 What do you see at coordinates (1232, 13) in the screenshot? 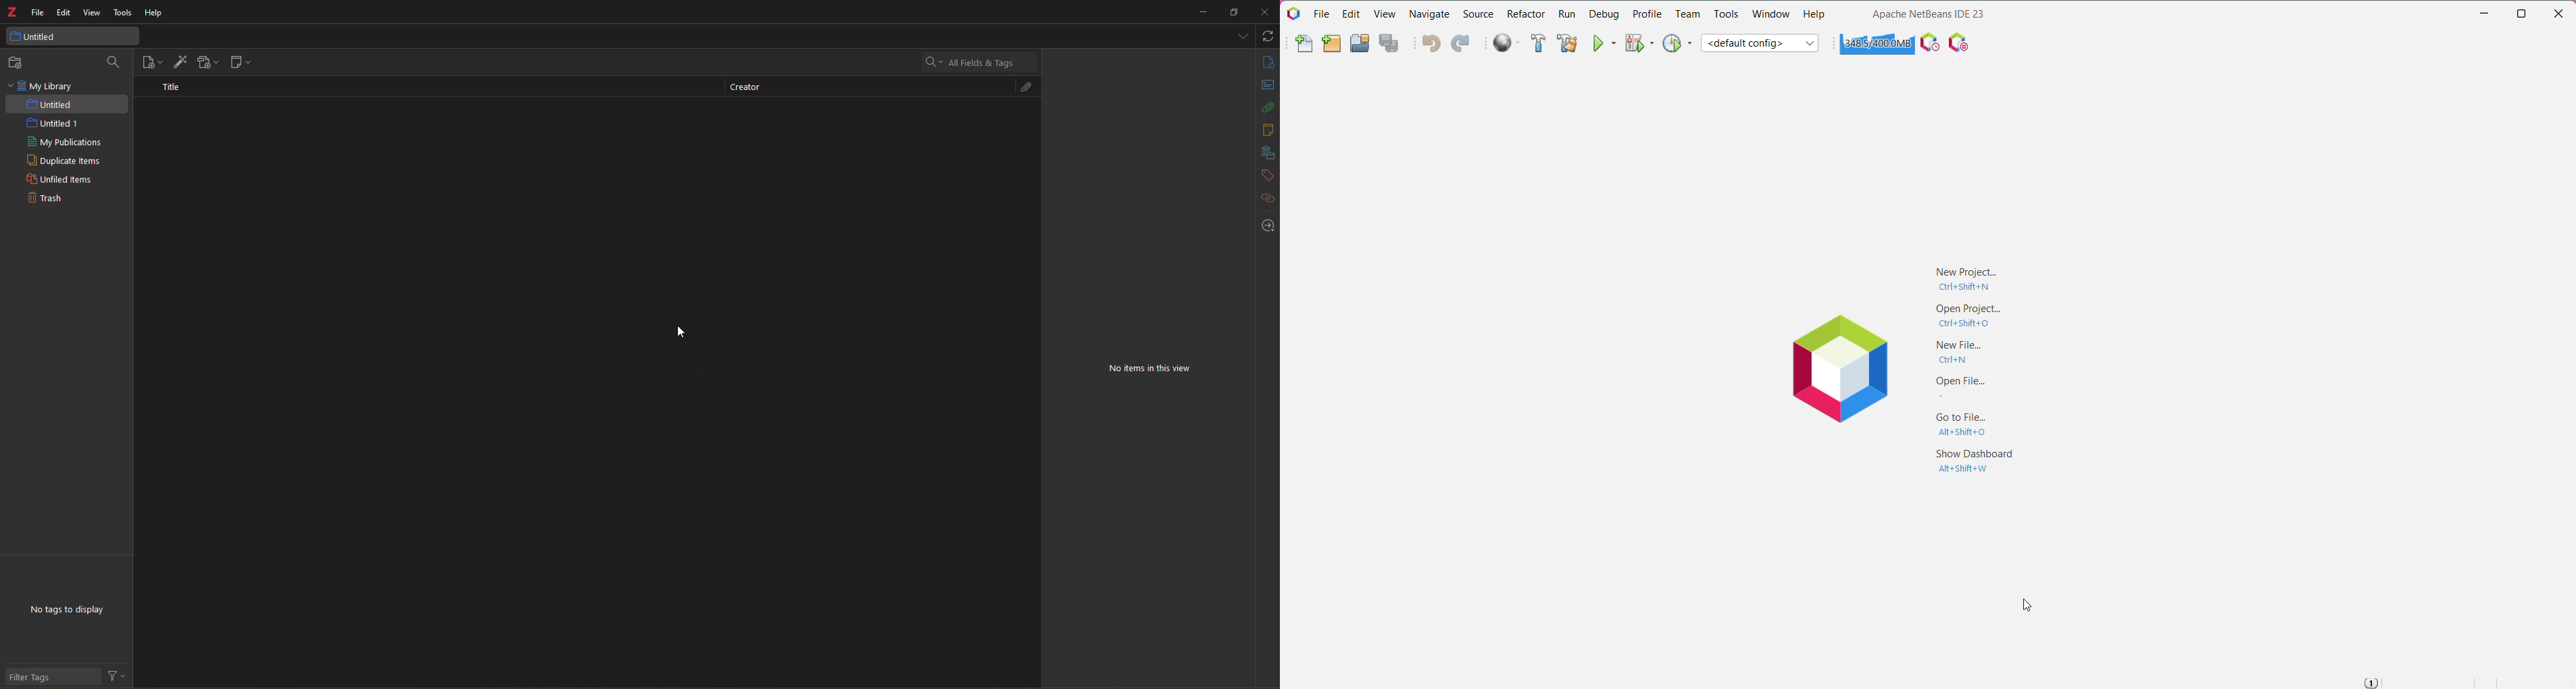
I see `maximize` at bounding box center [1232, 13].